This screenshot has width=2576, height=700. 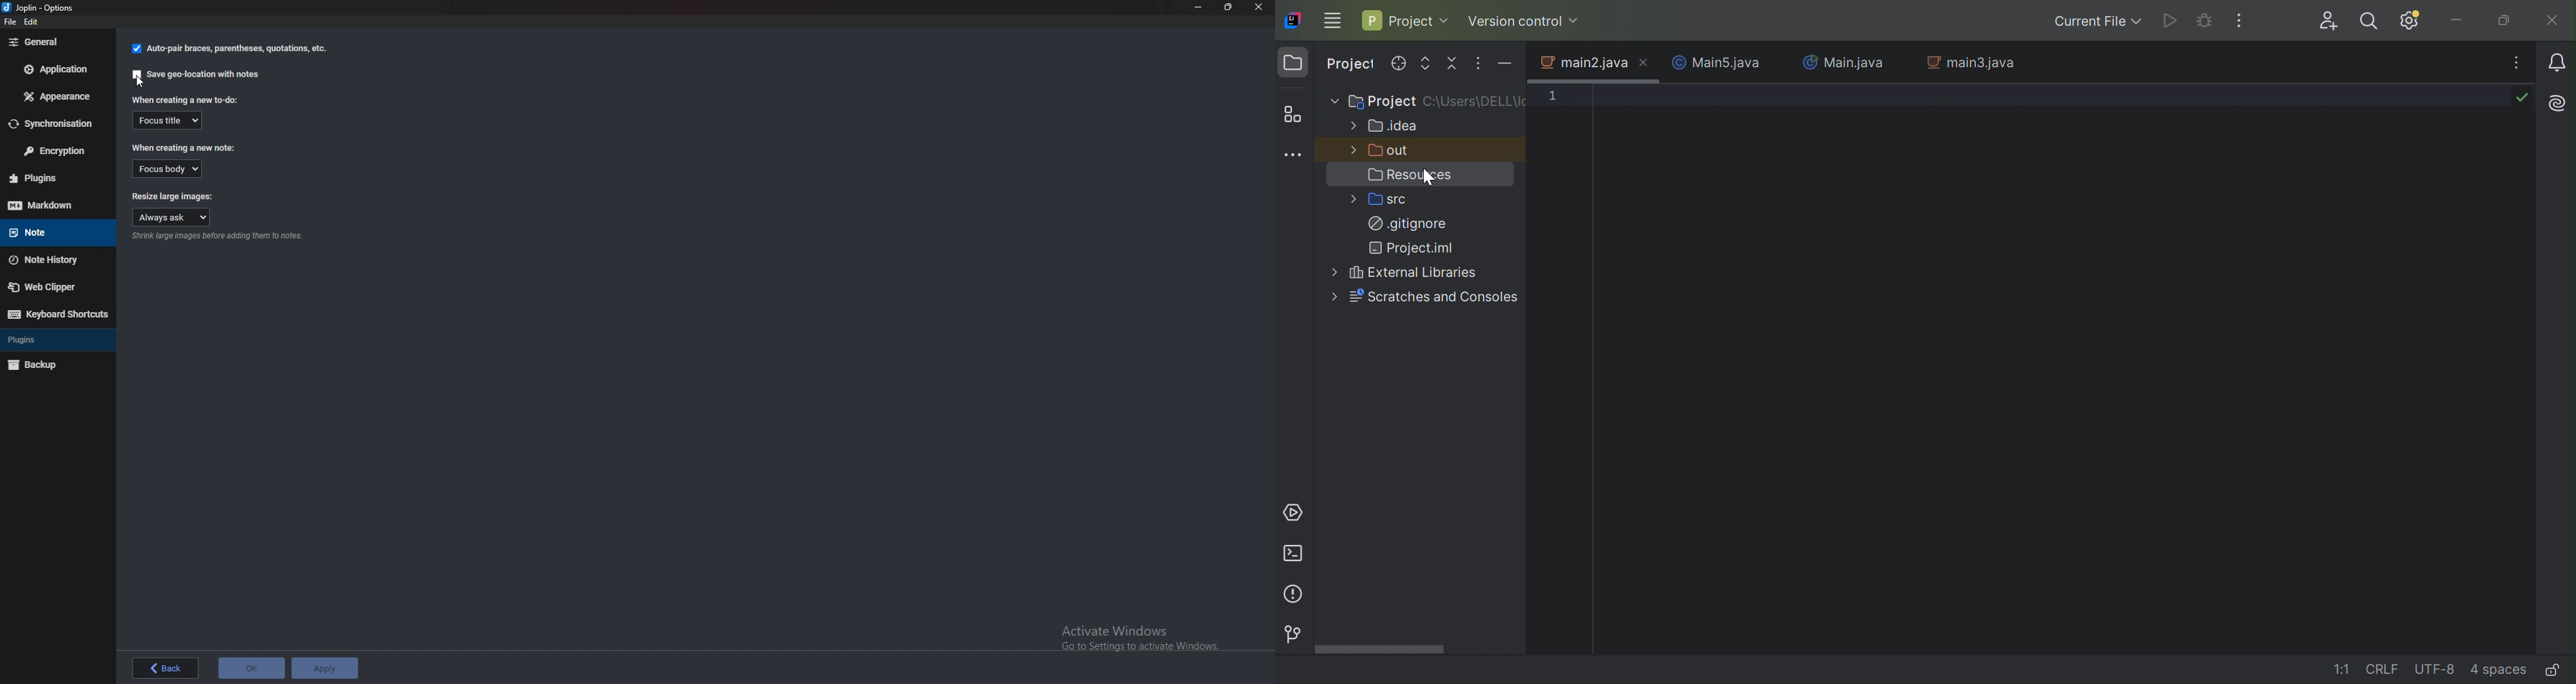 What do you see at coordinates (56, 150) in the screenshot?
I see `Encryption` at bounding box center [56, 150].